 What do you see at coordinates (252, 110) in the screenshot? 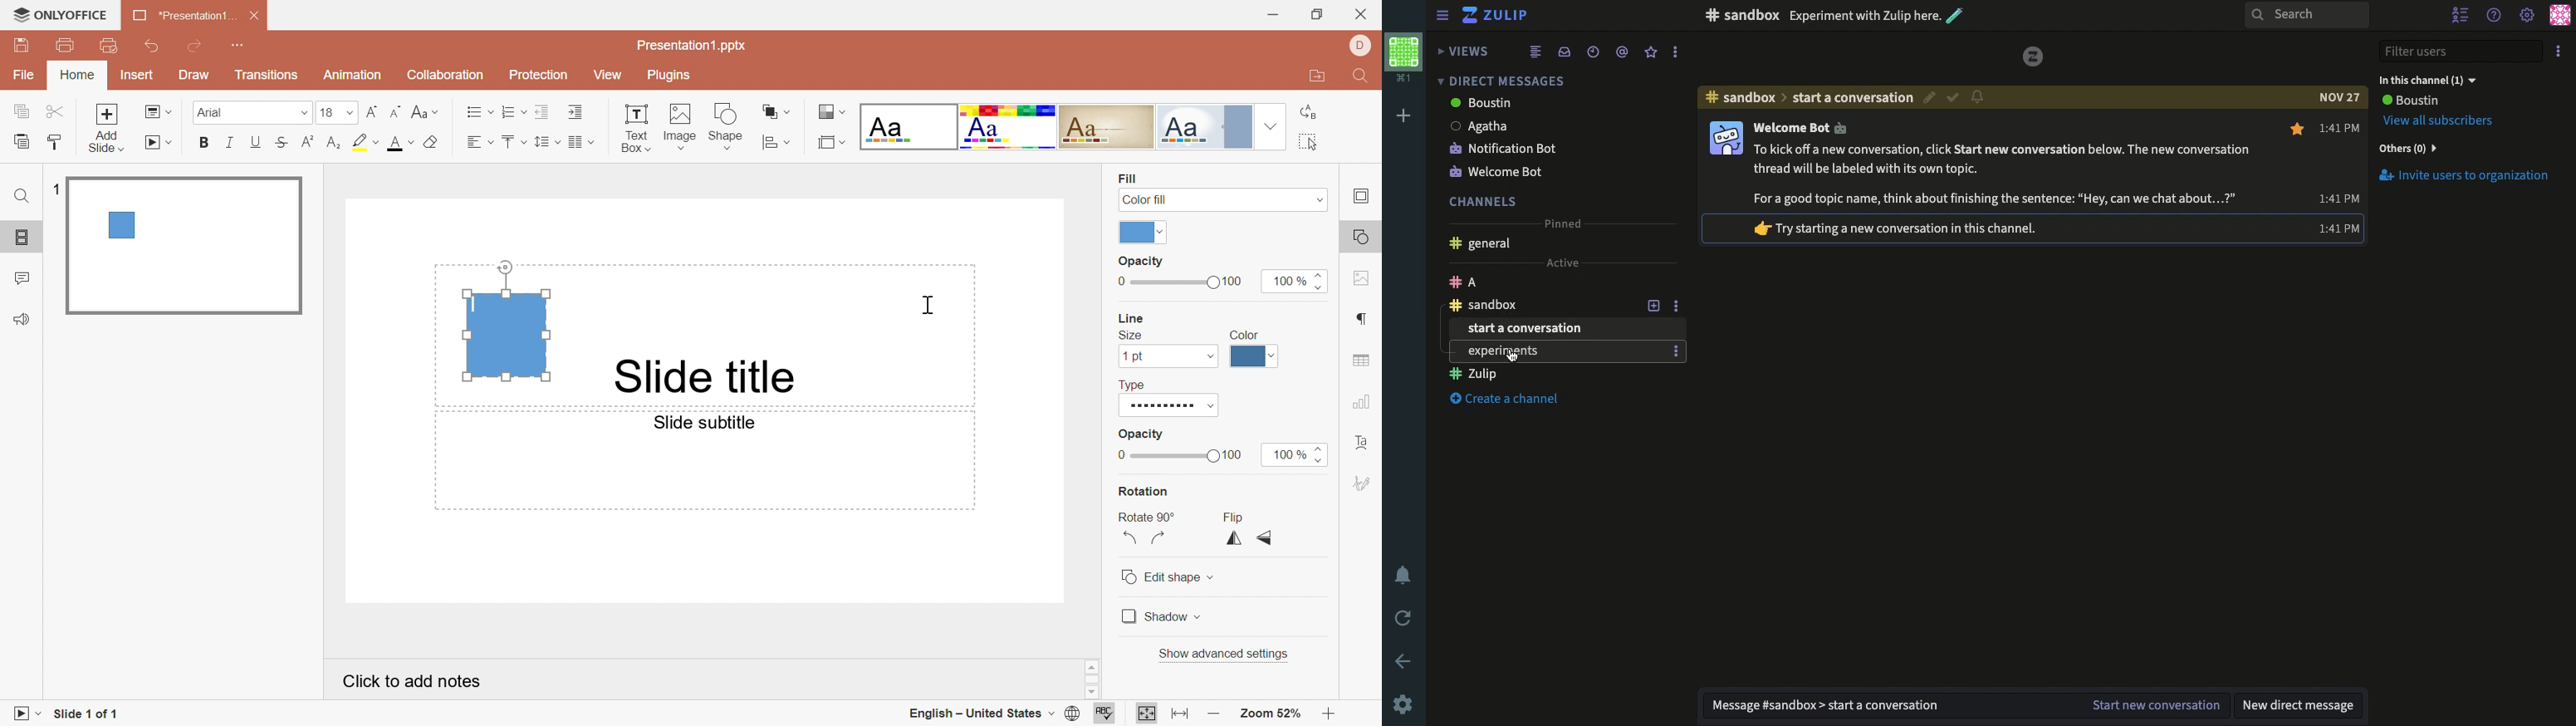
I see `Font` at bounding box center [252, 110].